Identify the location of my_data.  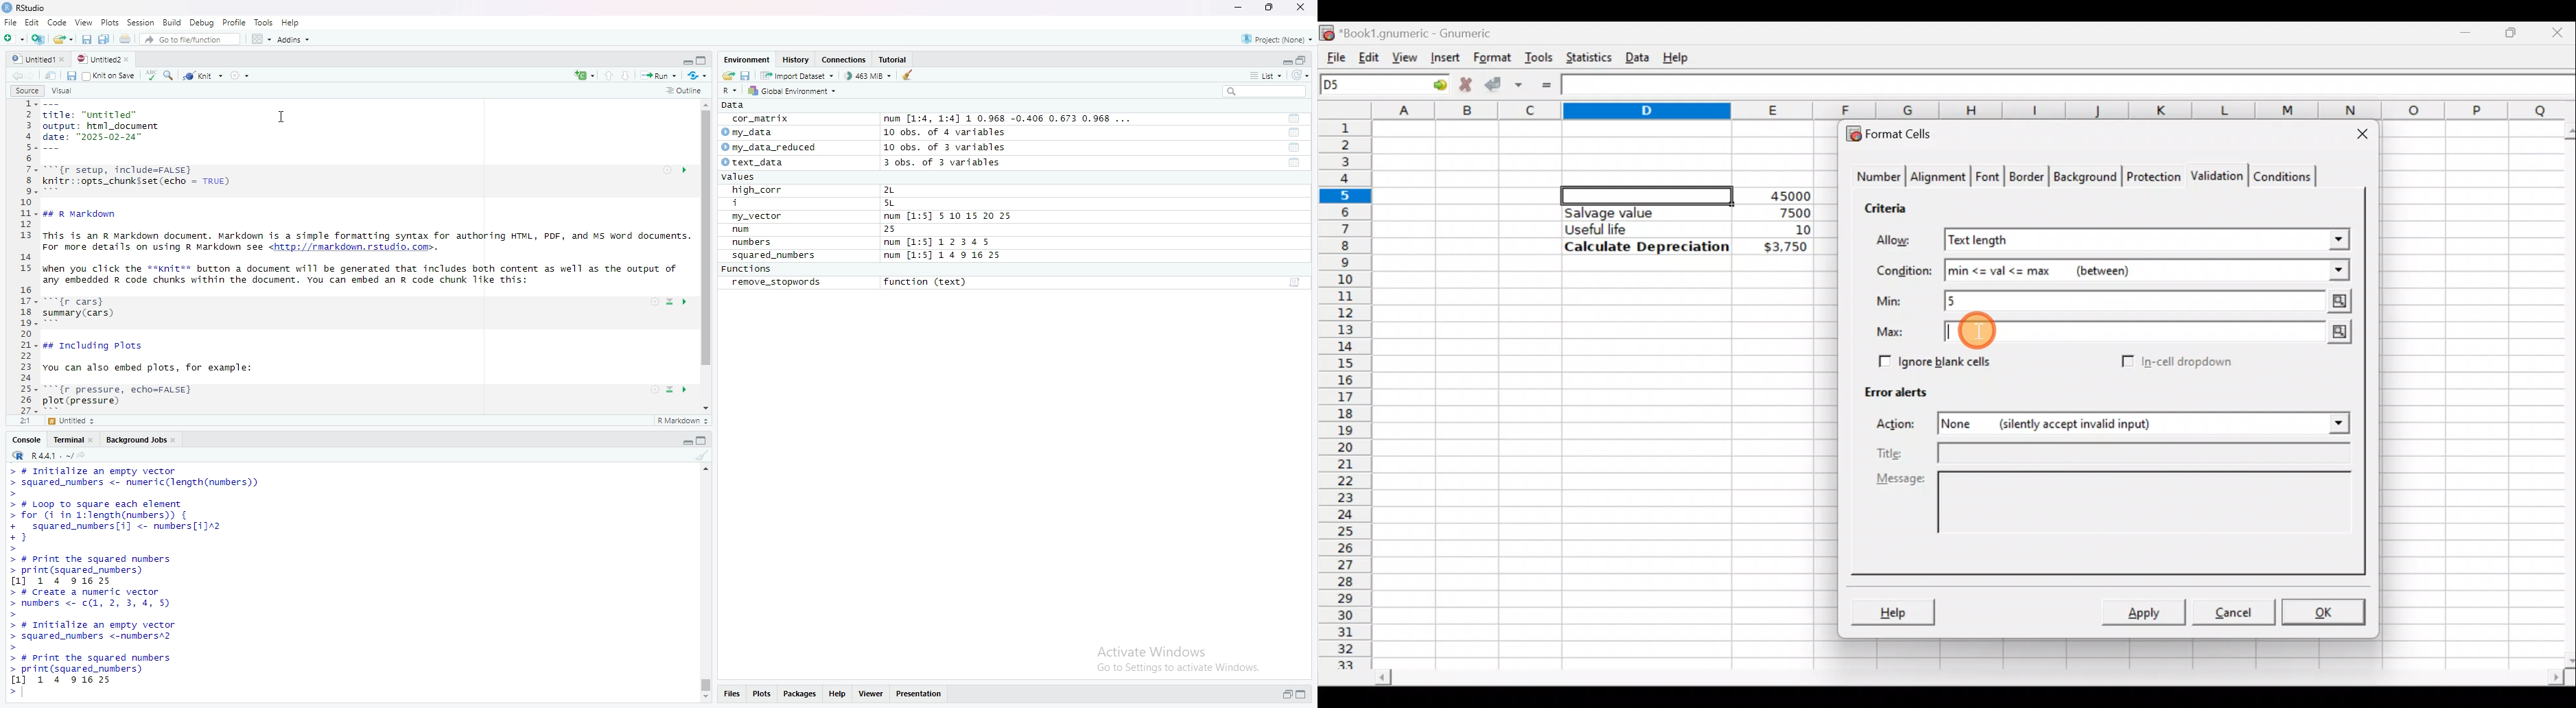
(755, 132).